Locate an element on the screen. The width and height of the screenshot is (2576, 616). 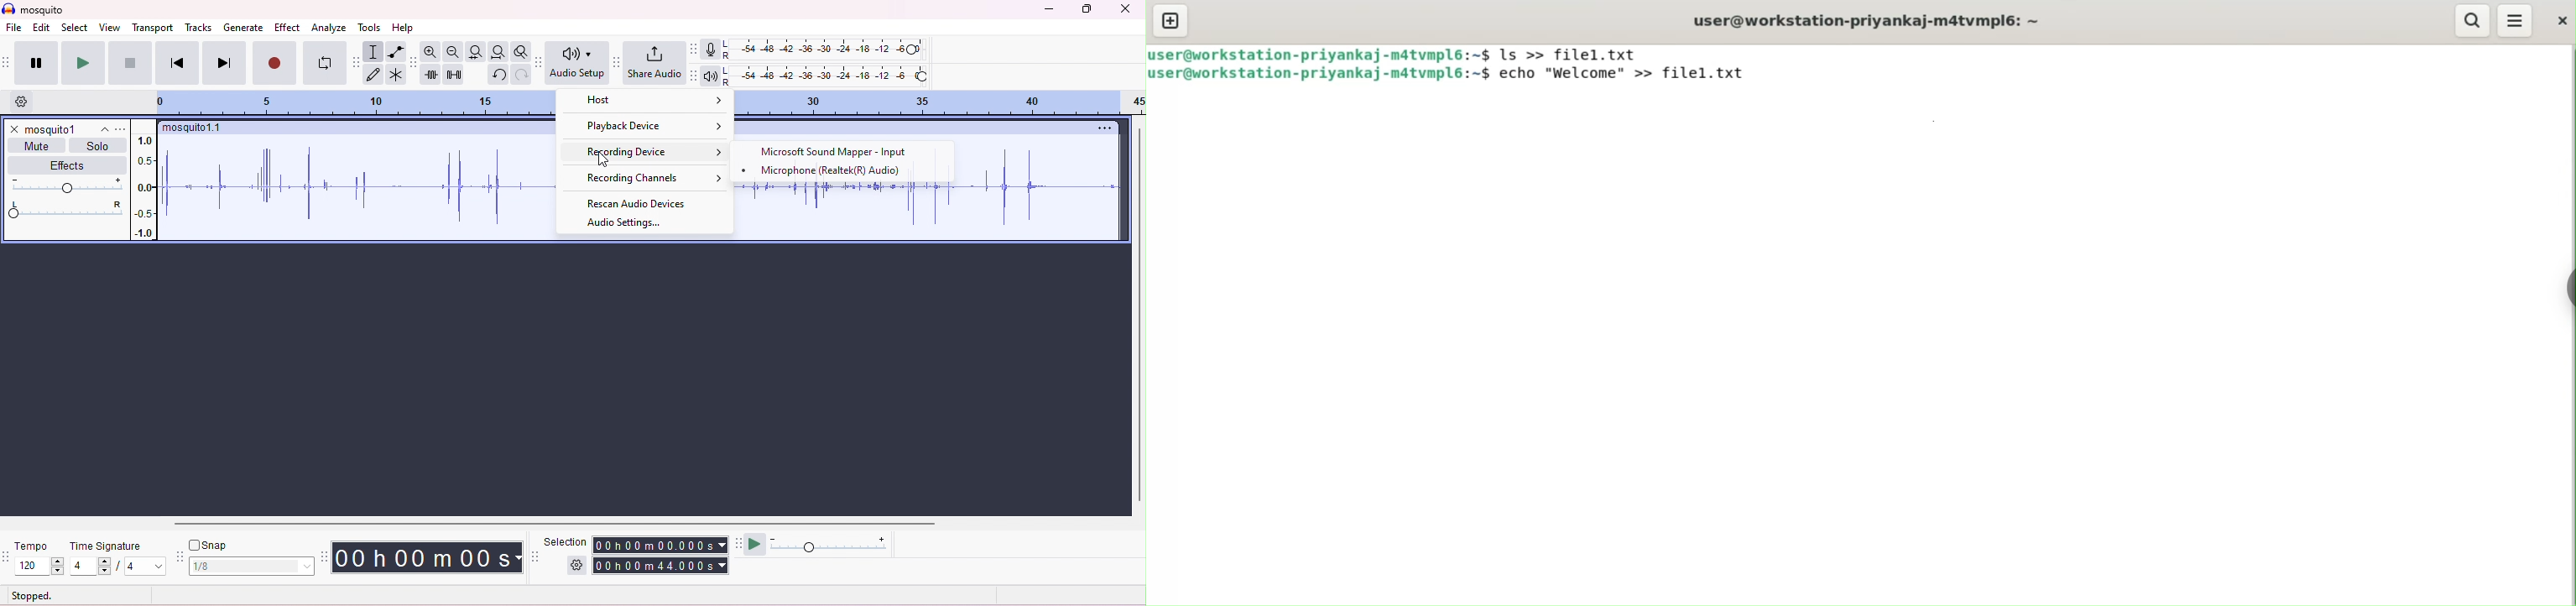
title is located at coordinates (33, 8).